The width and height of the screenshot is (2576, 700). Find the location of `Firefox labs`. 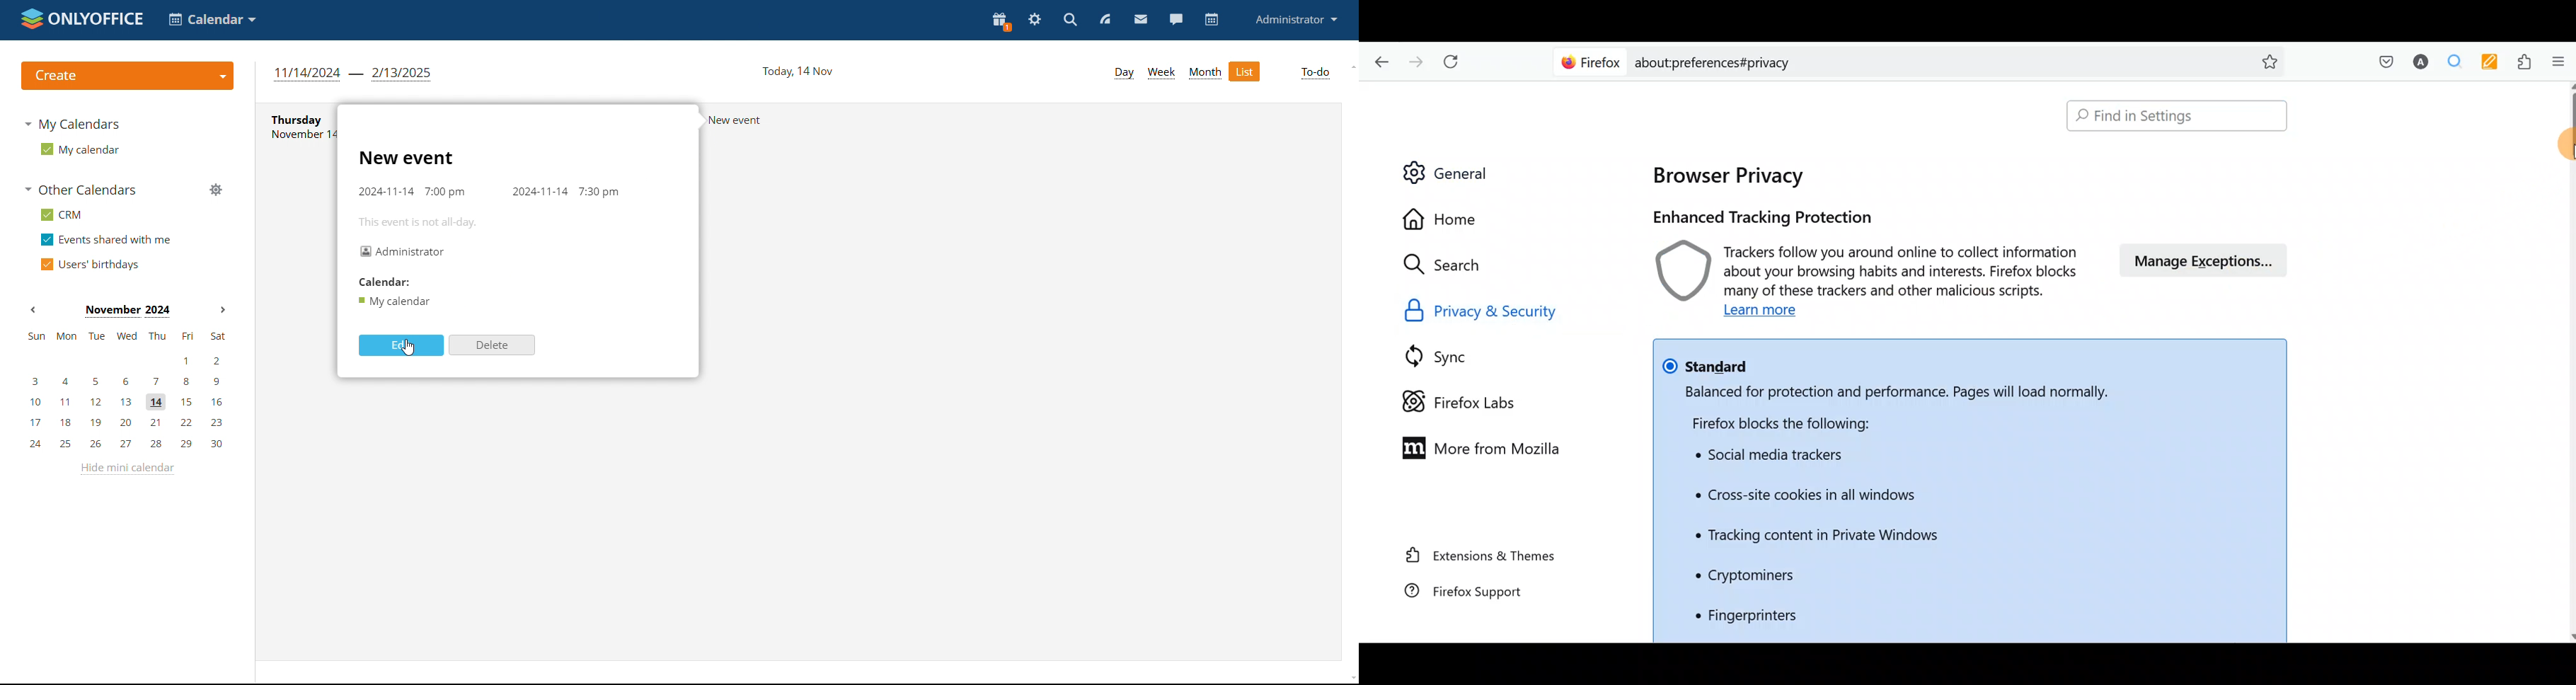

Firefox labs is located at coordinates (1470, 400).